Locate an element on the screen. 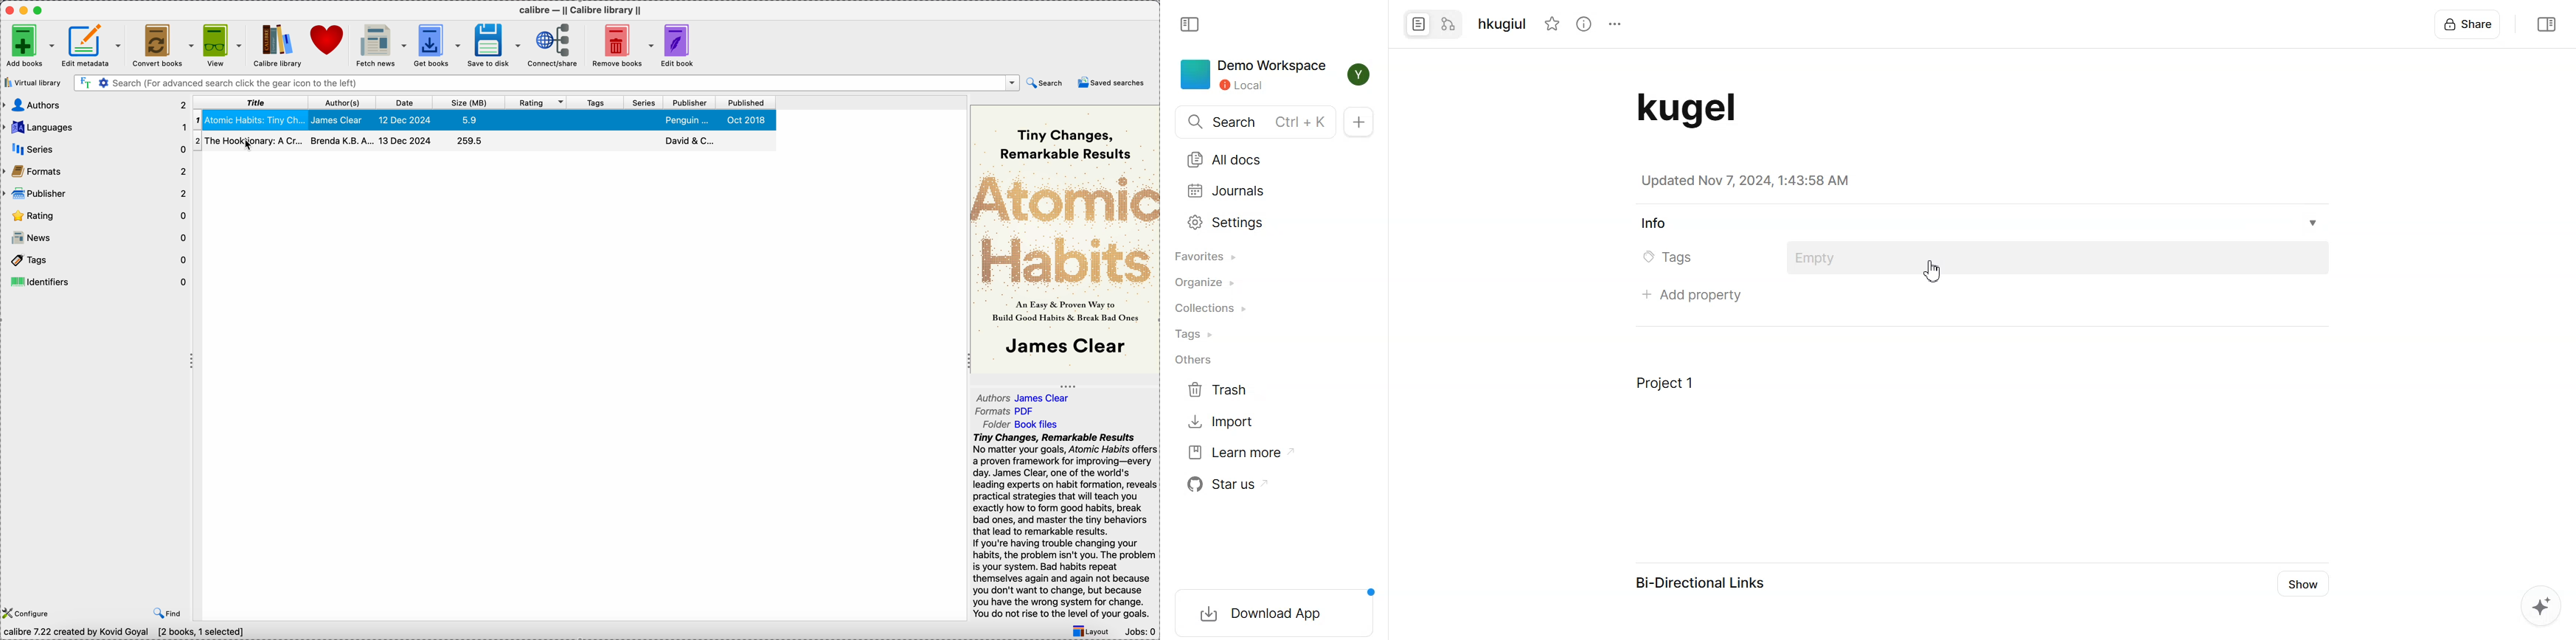 The image size is (2576, 644). Updated Nov 7, 2024, 1:43:58 AM is located at coordinates (1748, 181).